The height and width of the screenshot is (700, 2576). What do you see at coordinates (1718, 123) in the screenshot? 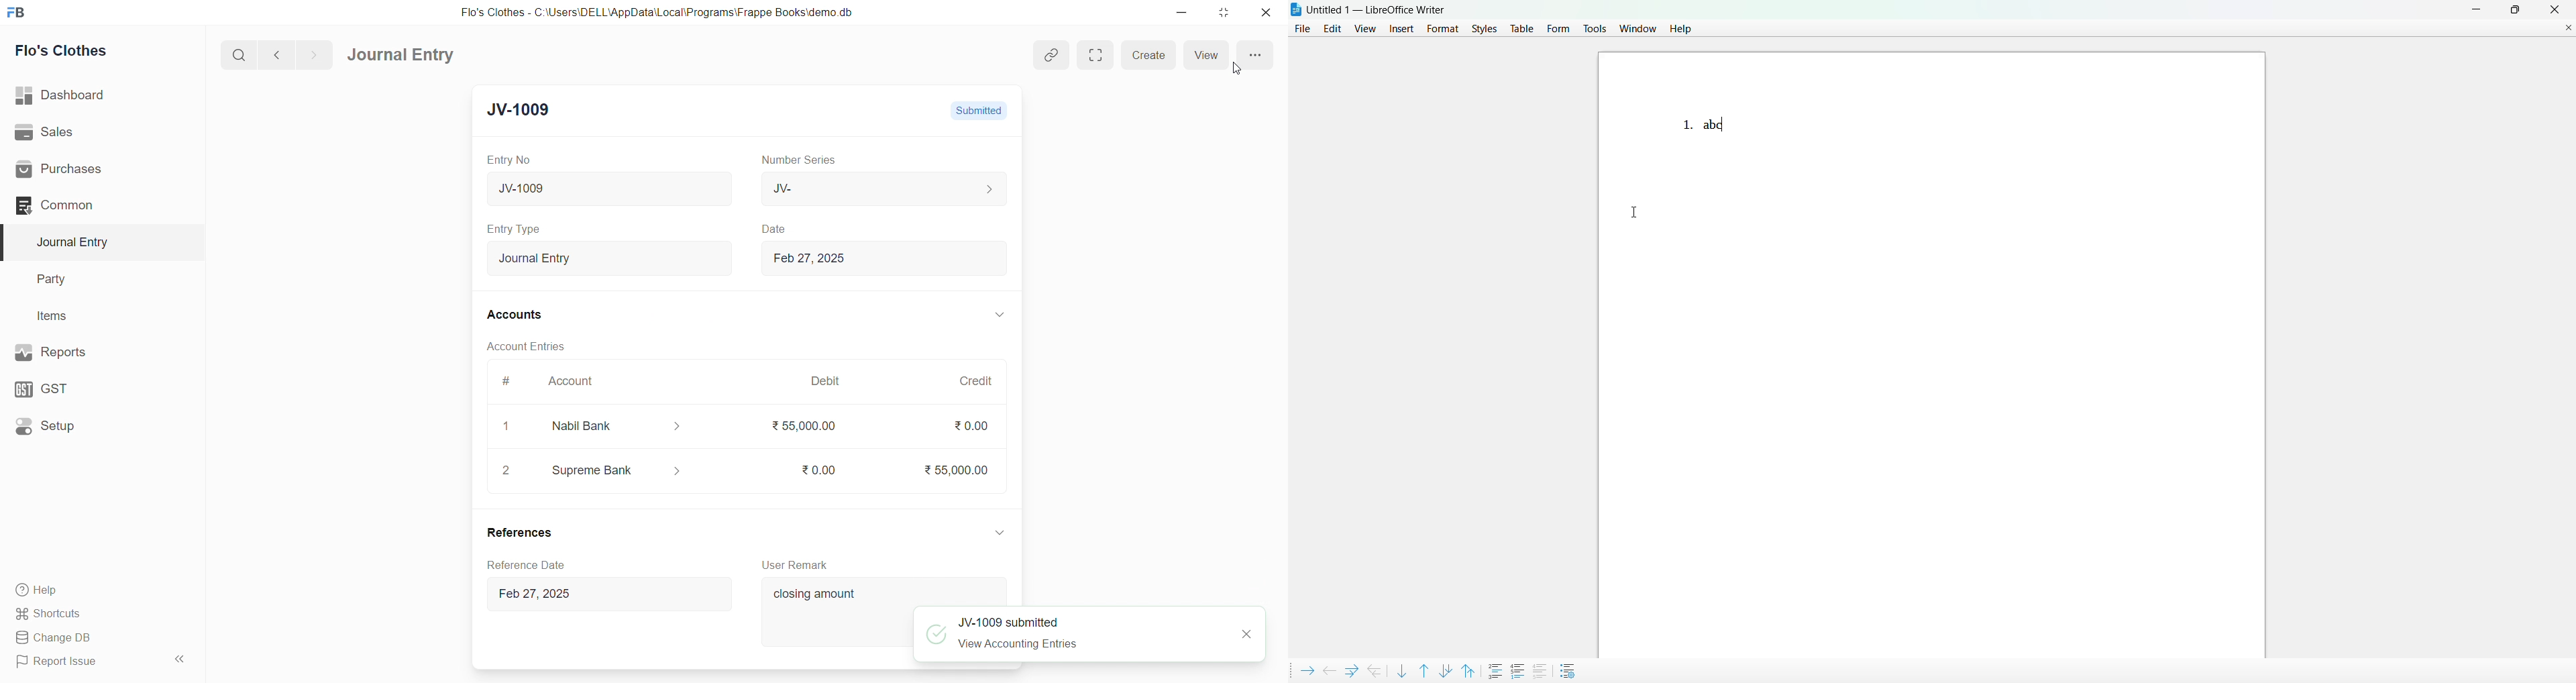
I see `abd` at bounding box center [1718, 123].